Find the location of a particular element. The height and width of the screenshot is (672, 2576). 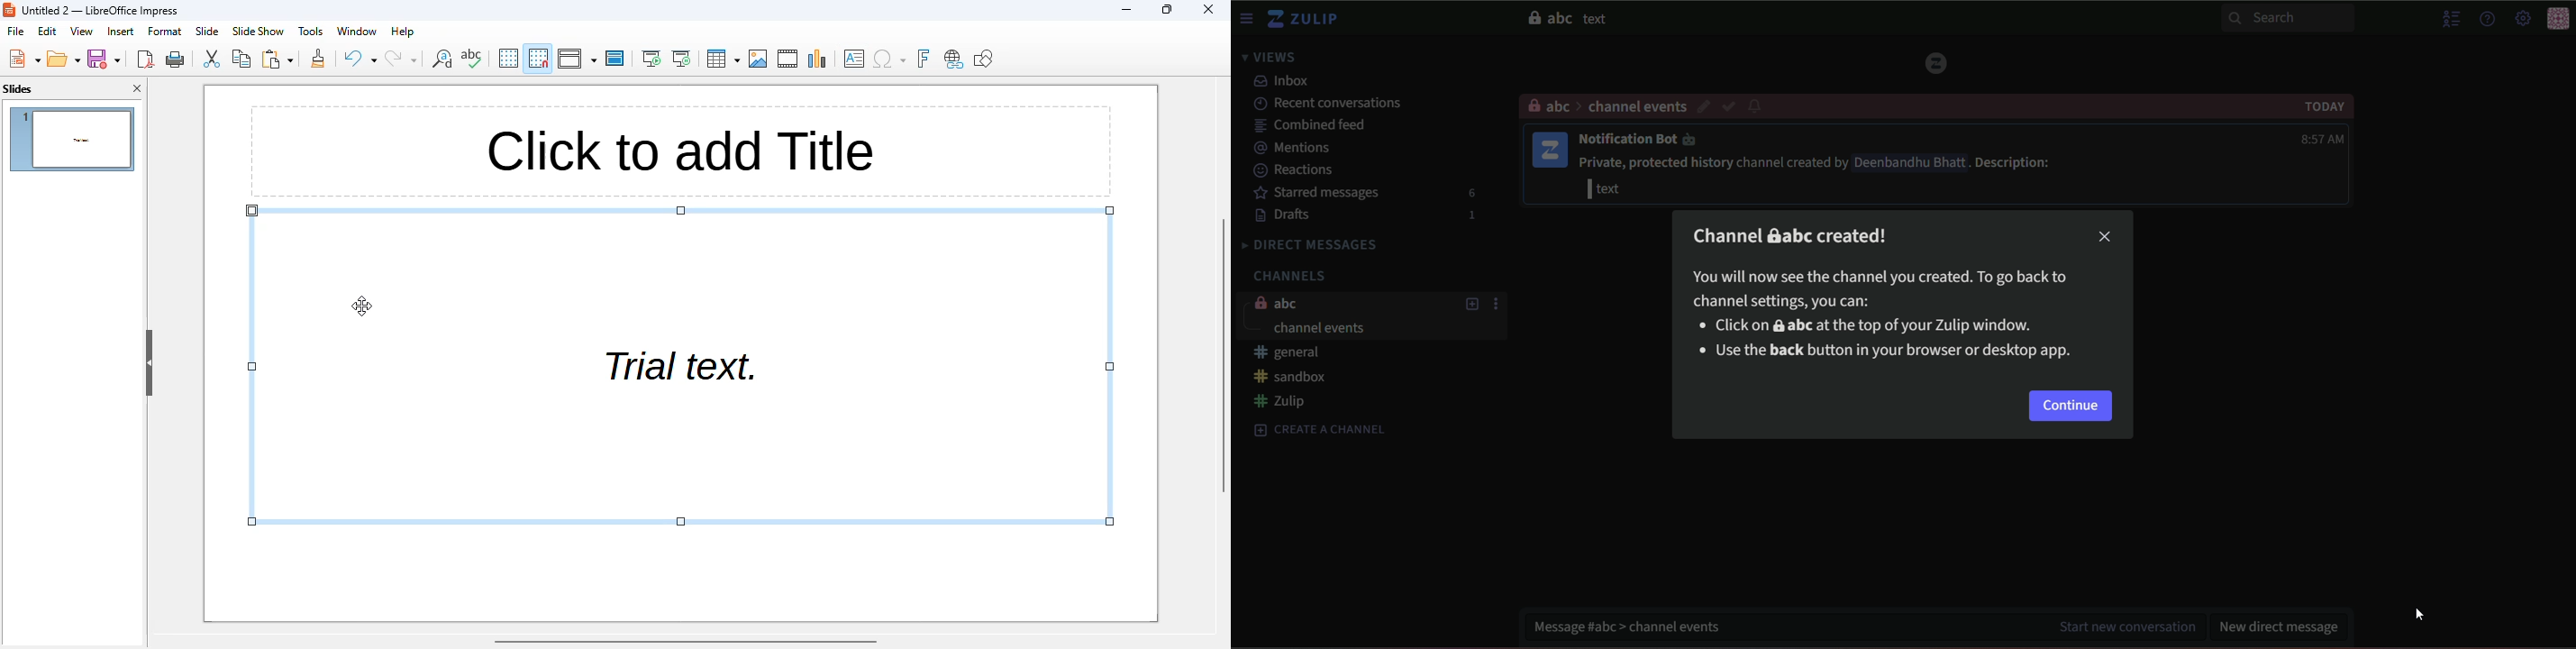

channel events is located at coordinates (1681, 107).